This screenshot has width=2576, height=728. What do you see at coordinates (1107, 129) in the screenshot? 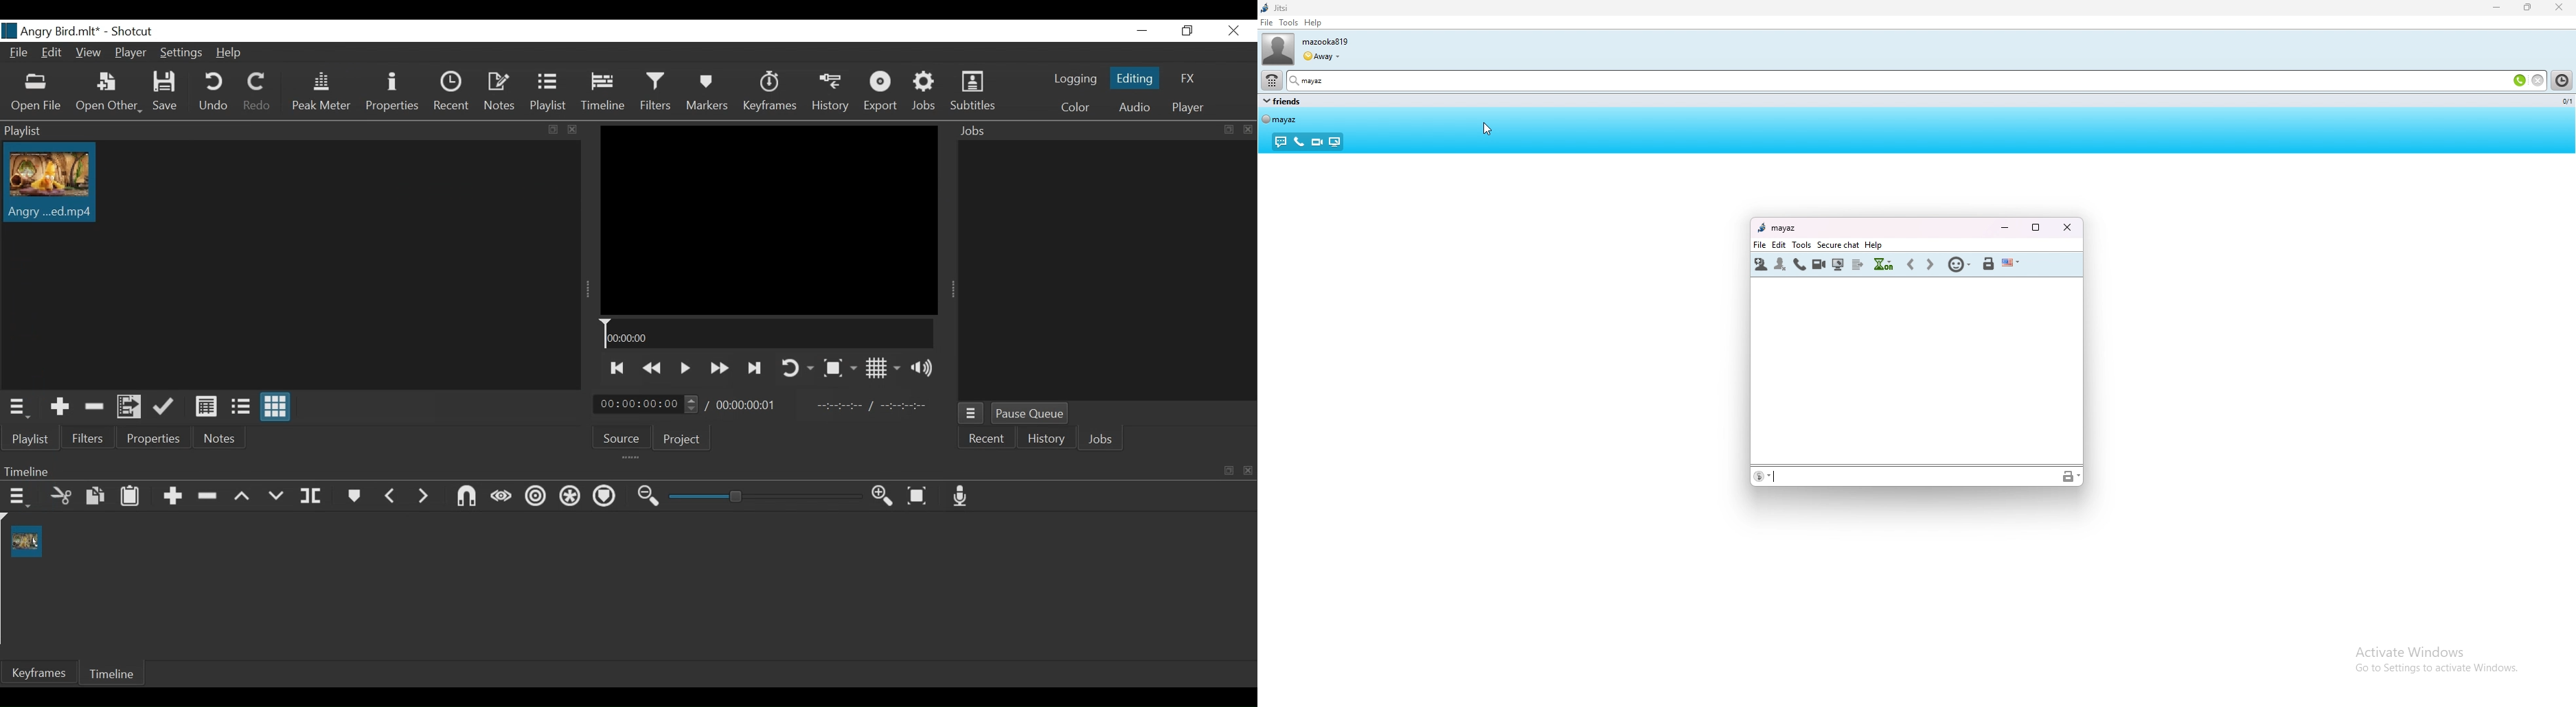
I see `Jobs Panel` at bounding box center [1107, 129].